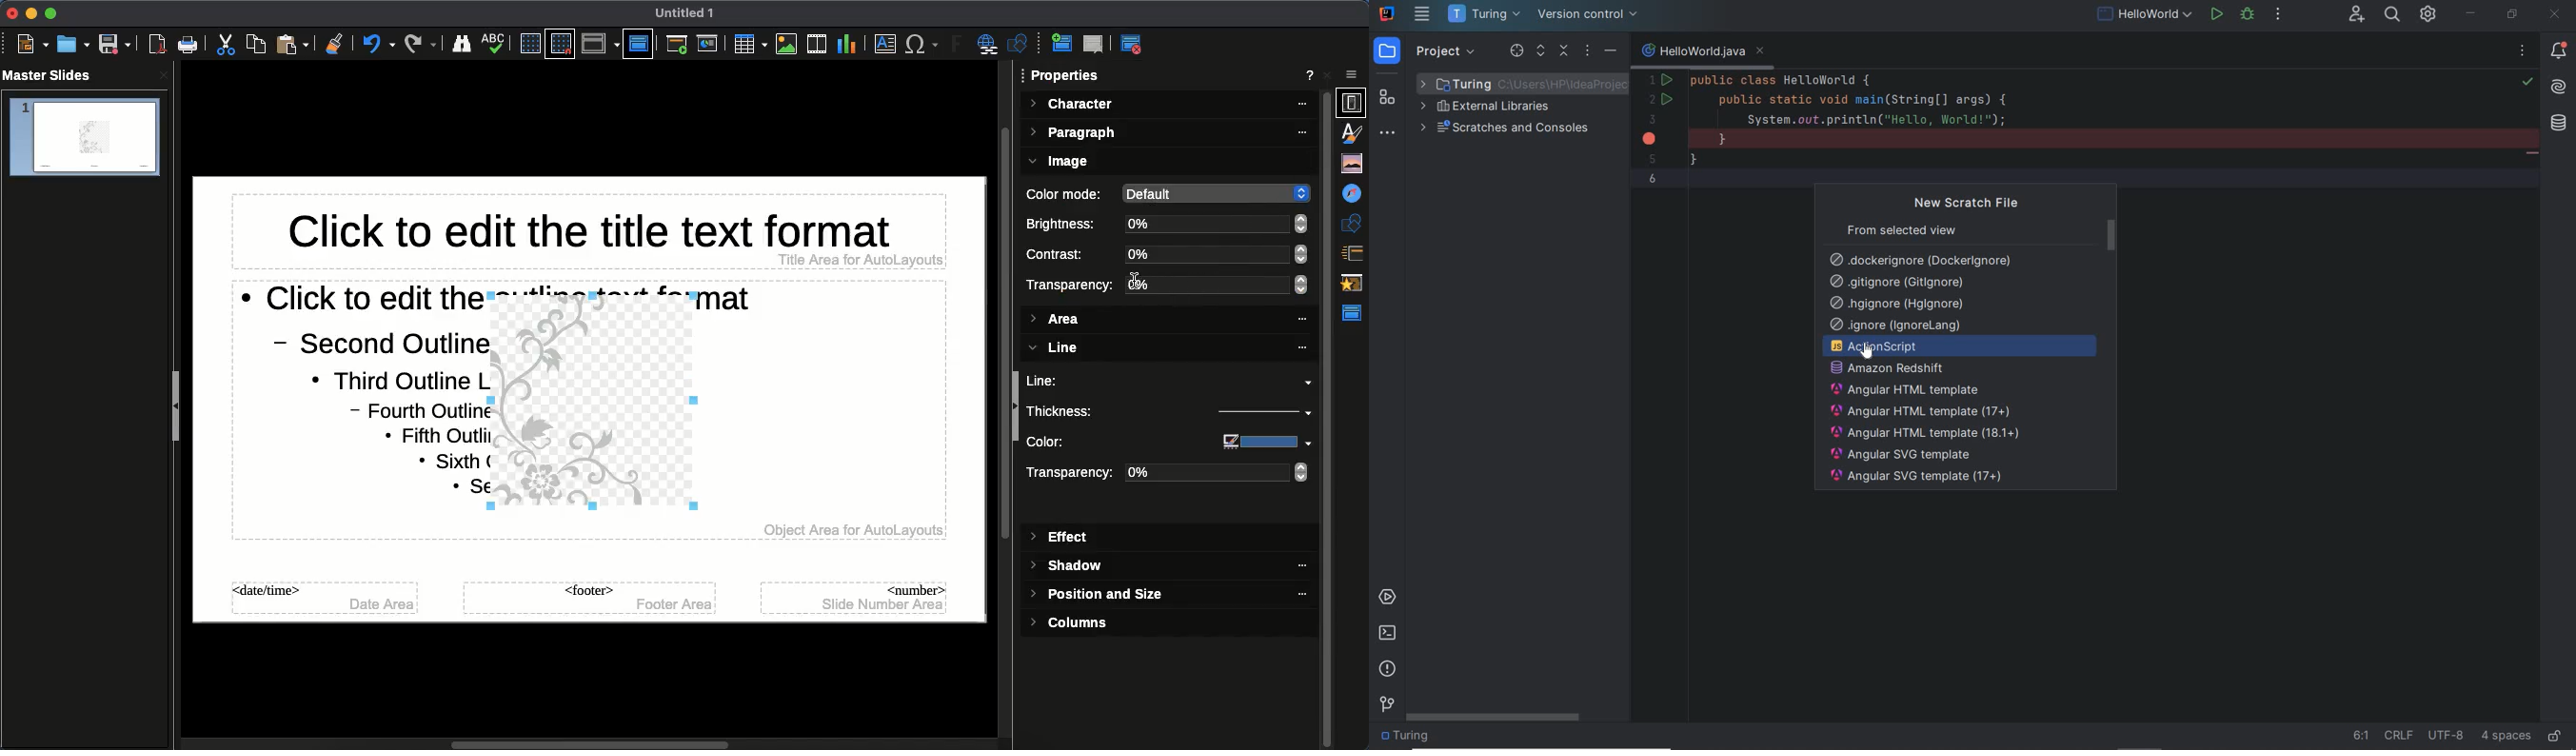  I want to click on system name, so click(1387, 14).